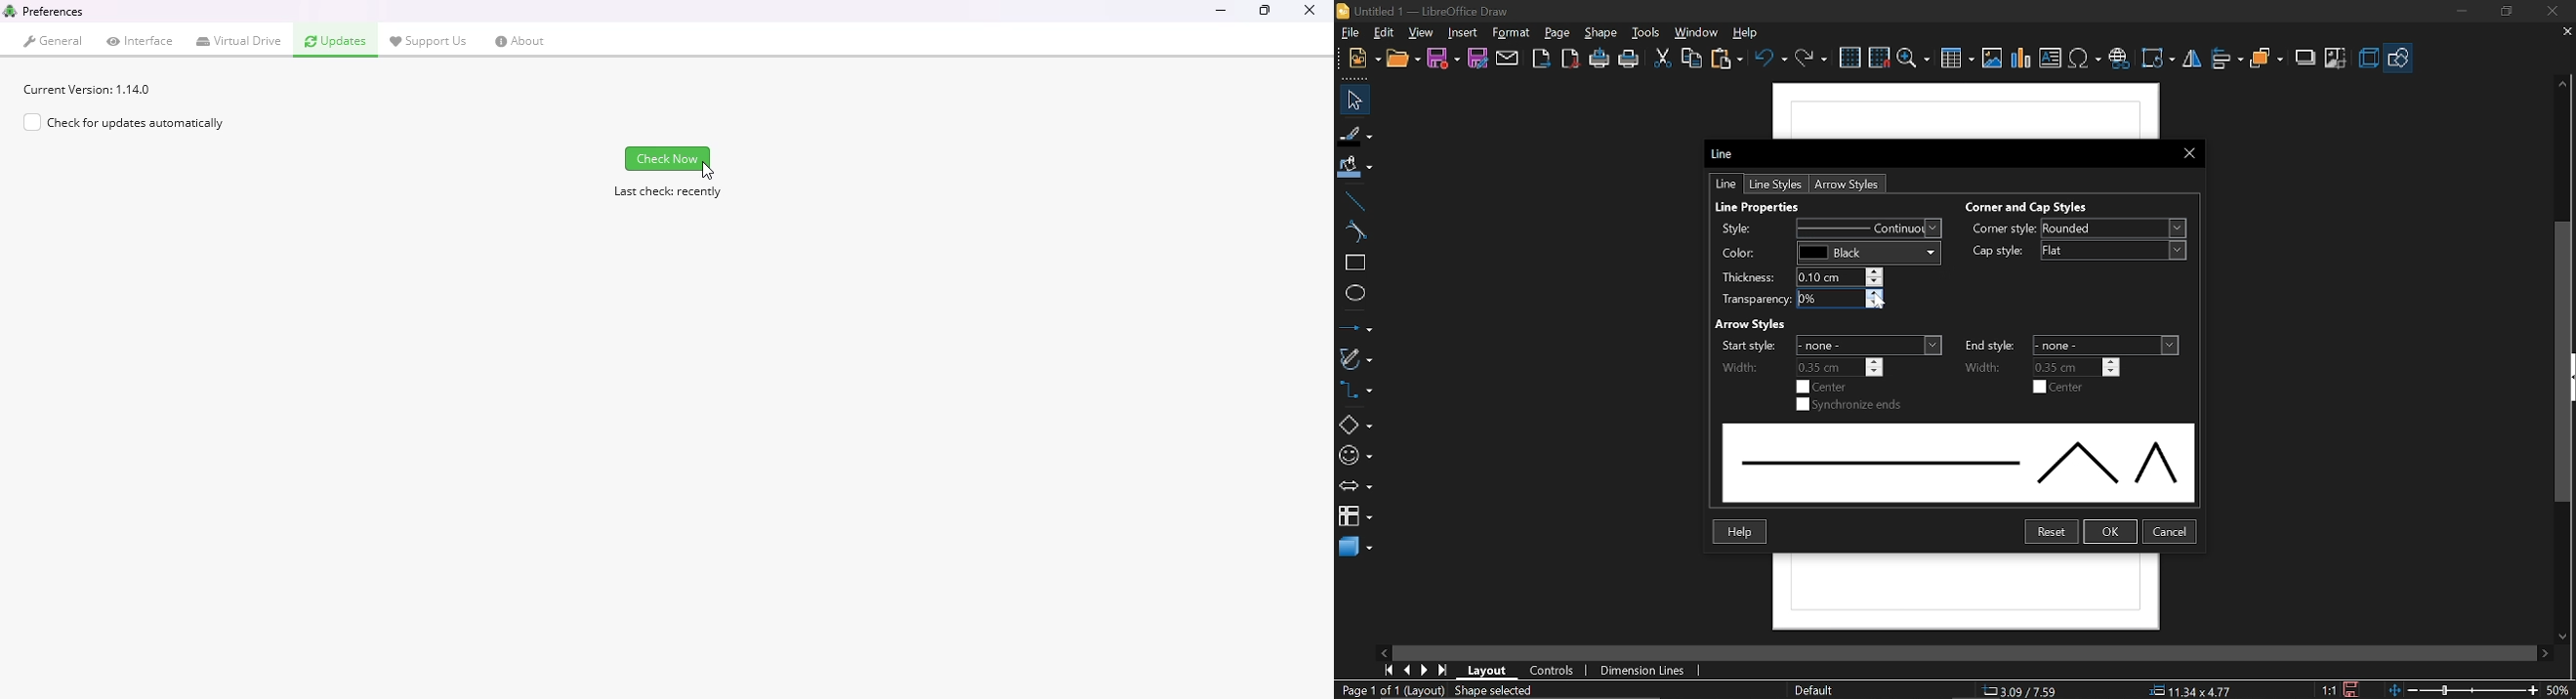 Image resolution: width=2576 pixels, height=700 pixels. I want to click on Cancel, so click(2171, 531).